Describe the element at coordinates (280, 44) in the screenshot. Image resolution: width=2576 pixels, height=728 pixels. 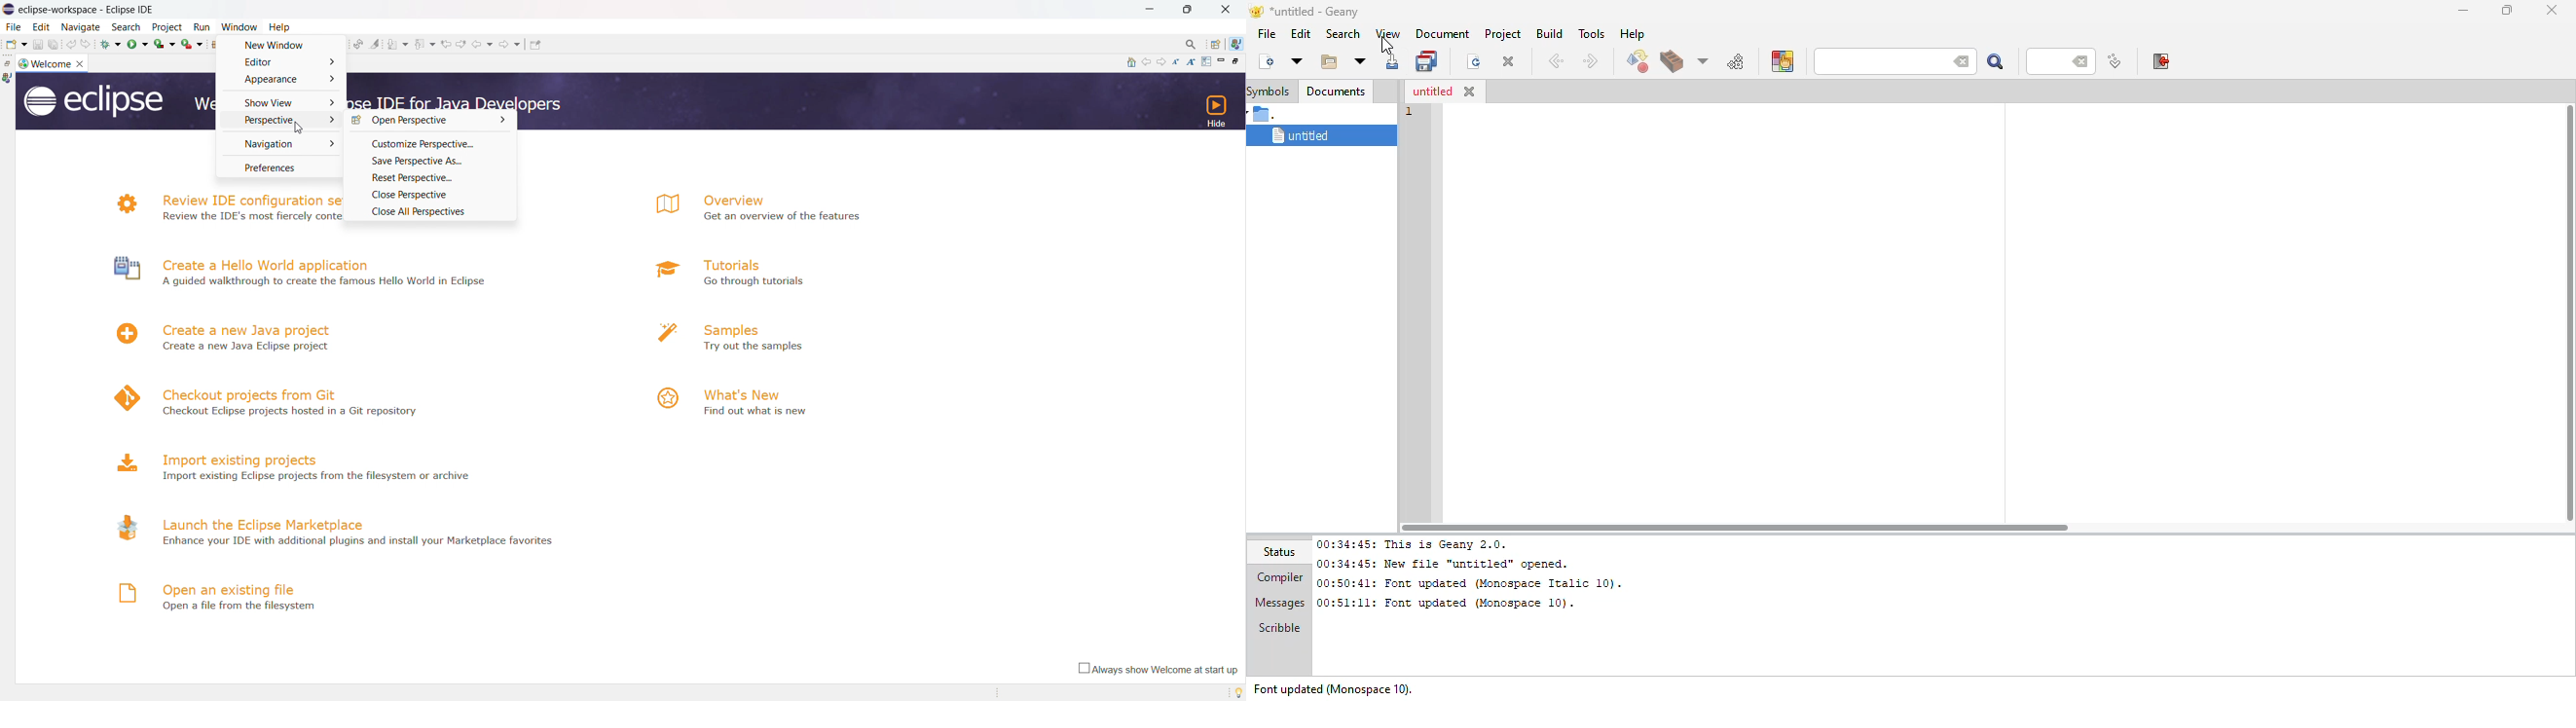
I see `new window` at that location.